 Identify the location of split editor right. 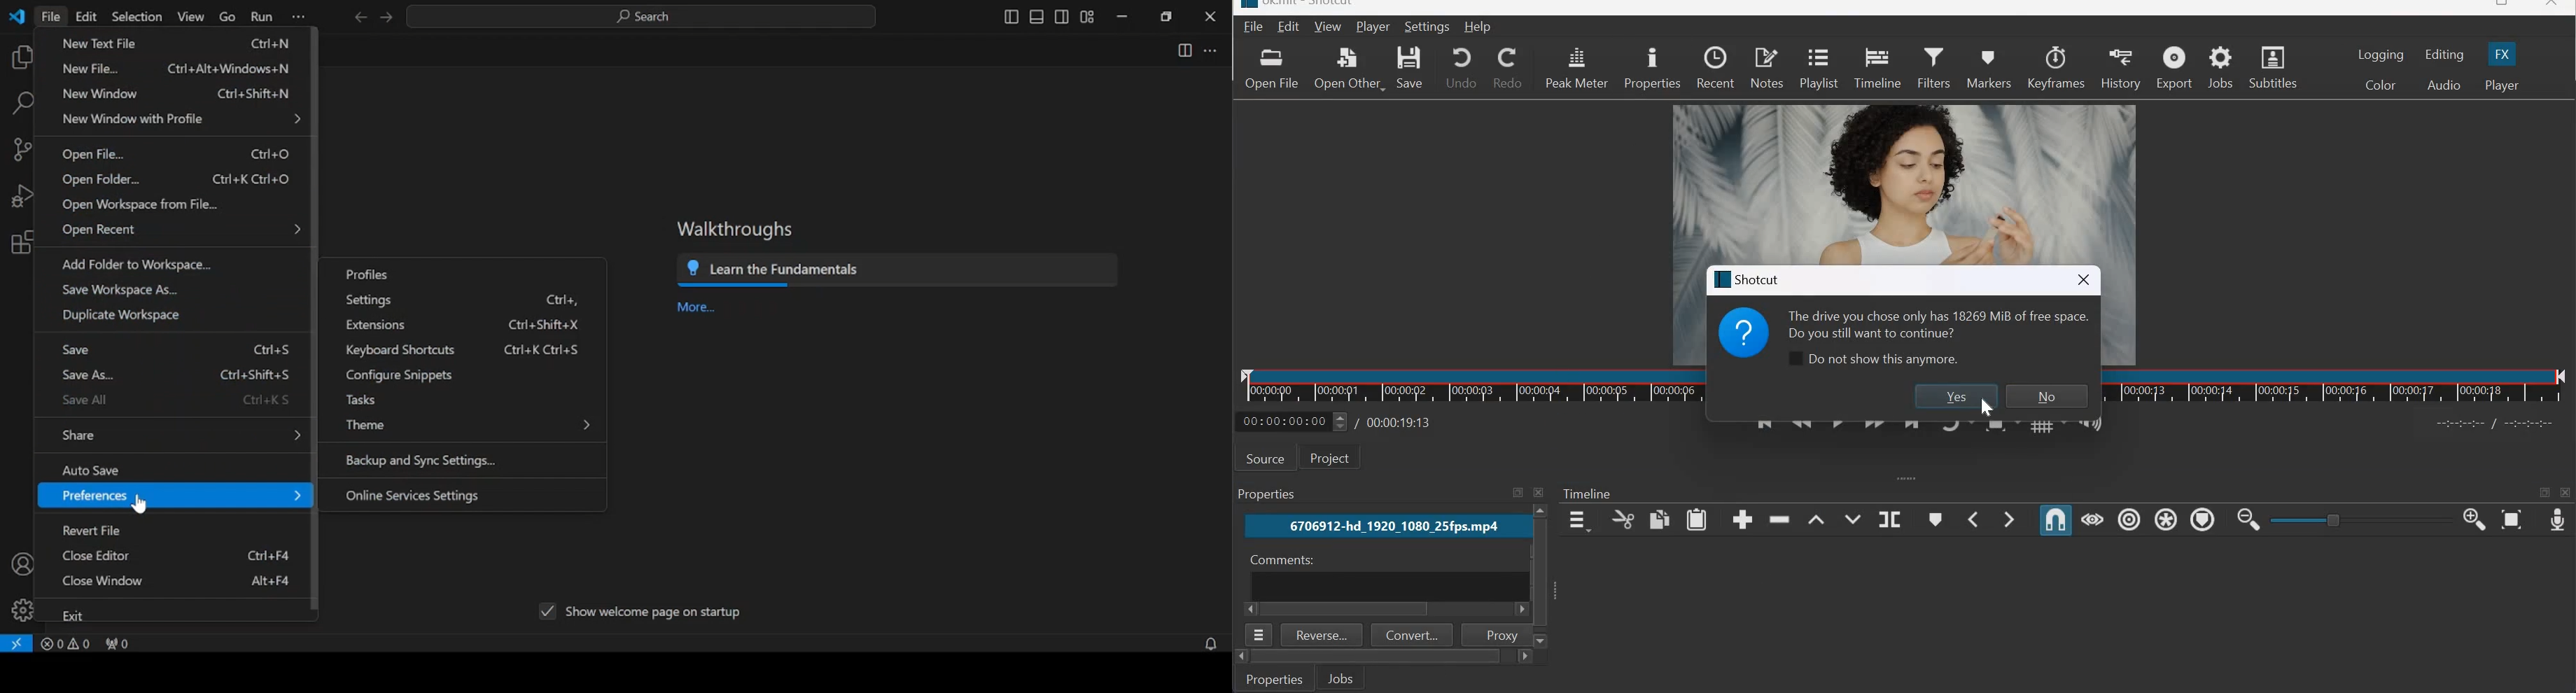
(1184, 51).